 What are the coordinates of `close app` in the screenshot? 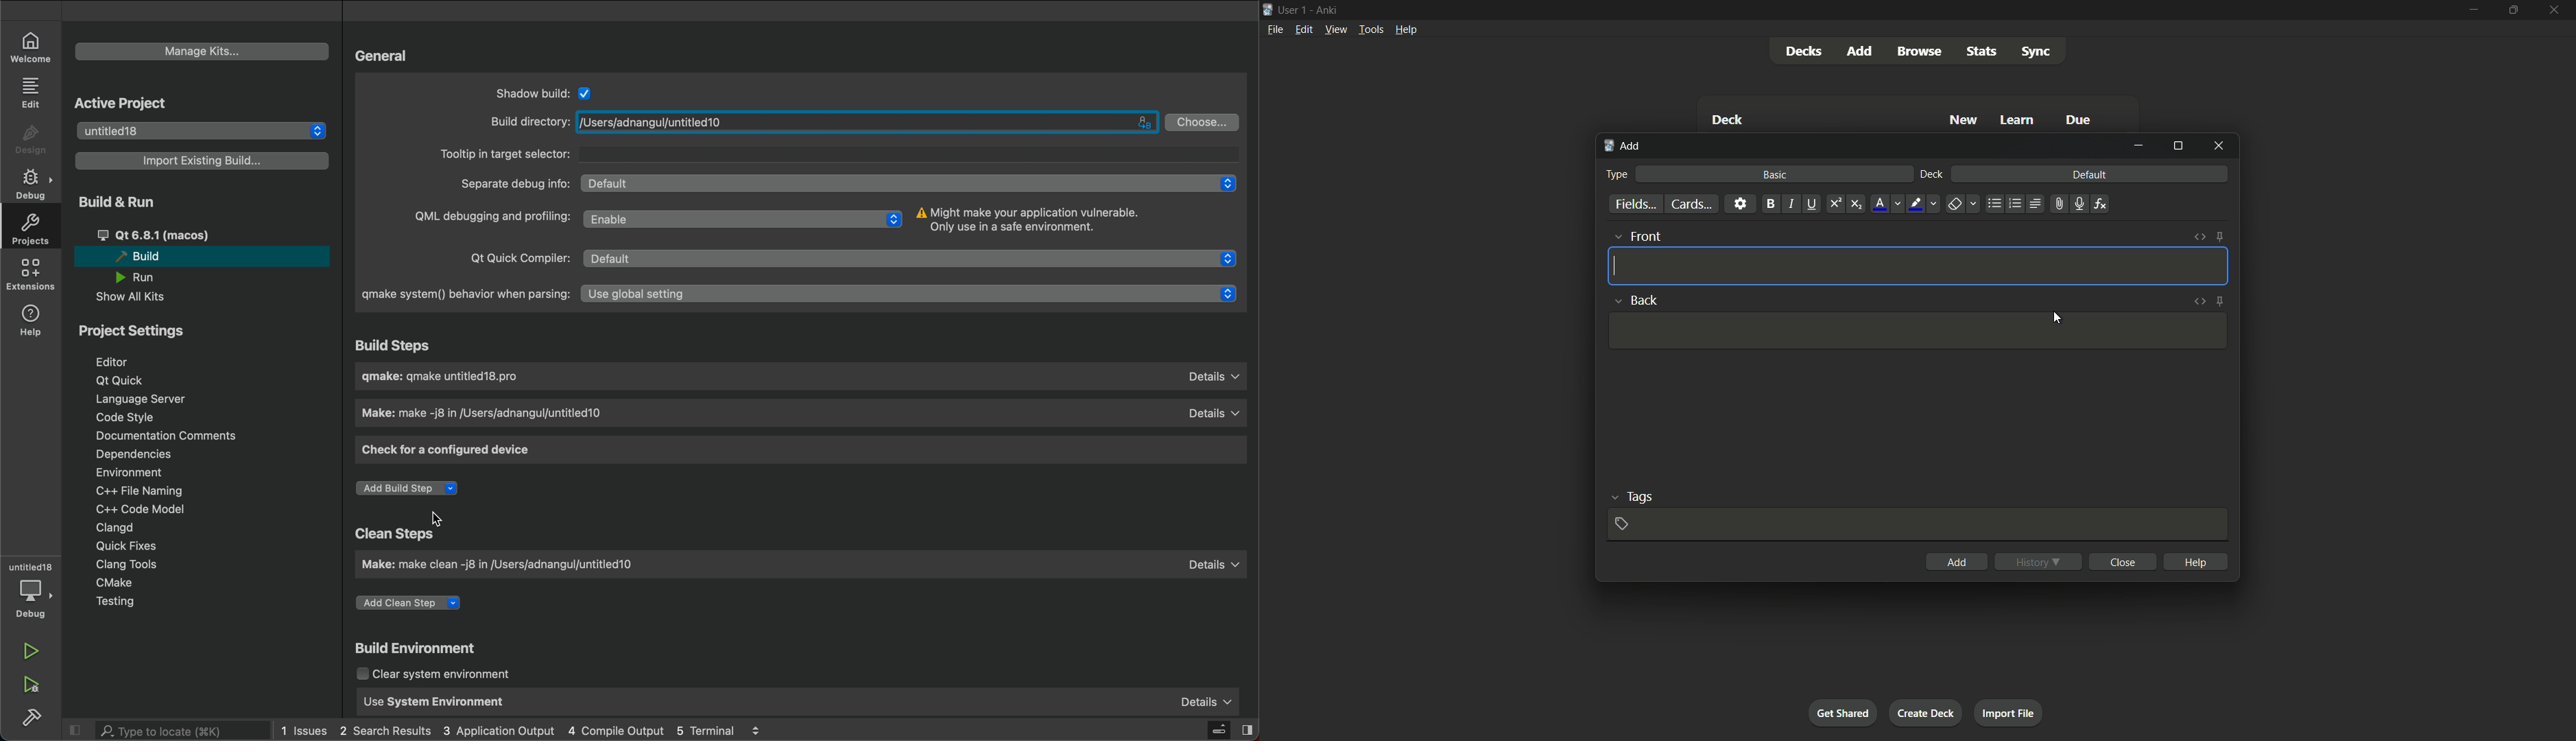 It's located at (2558, 11).